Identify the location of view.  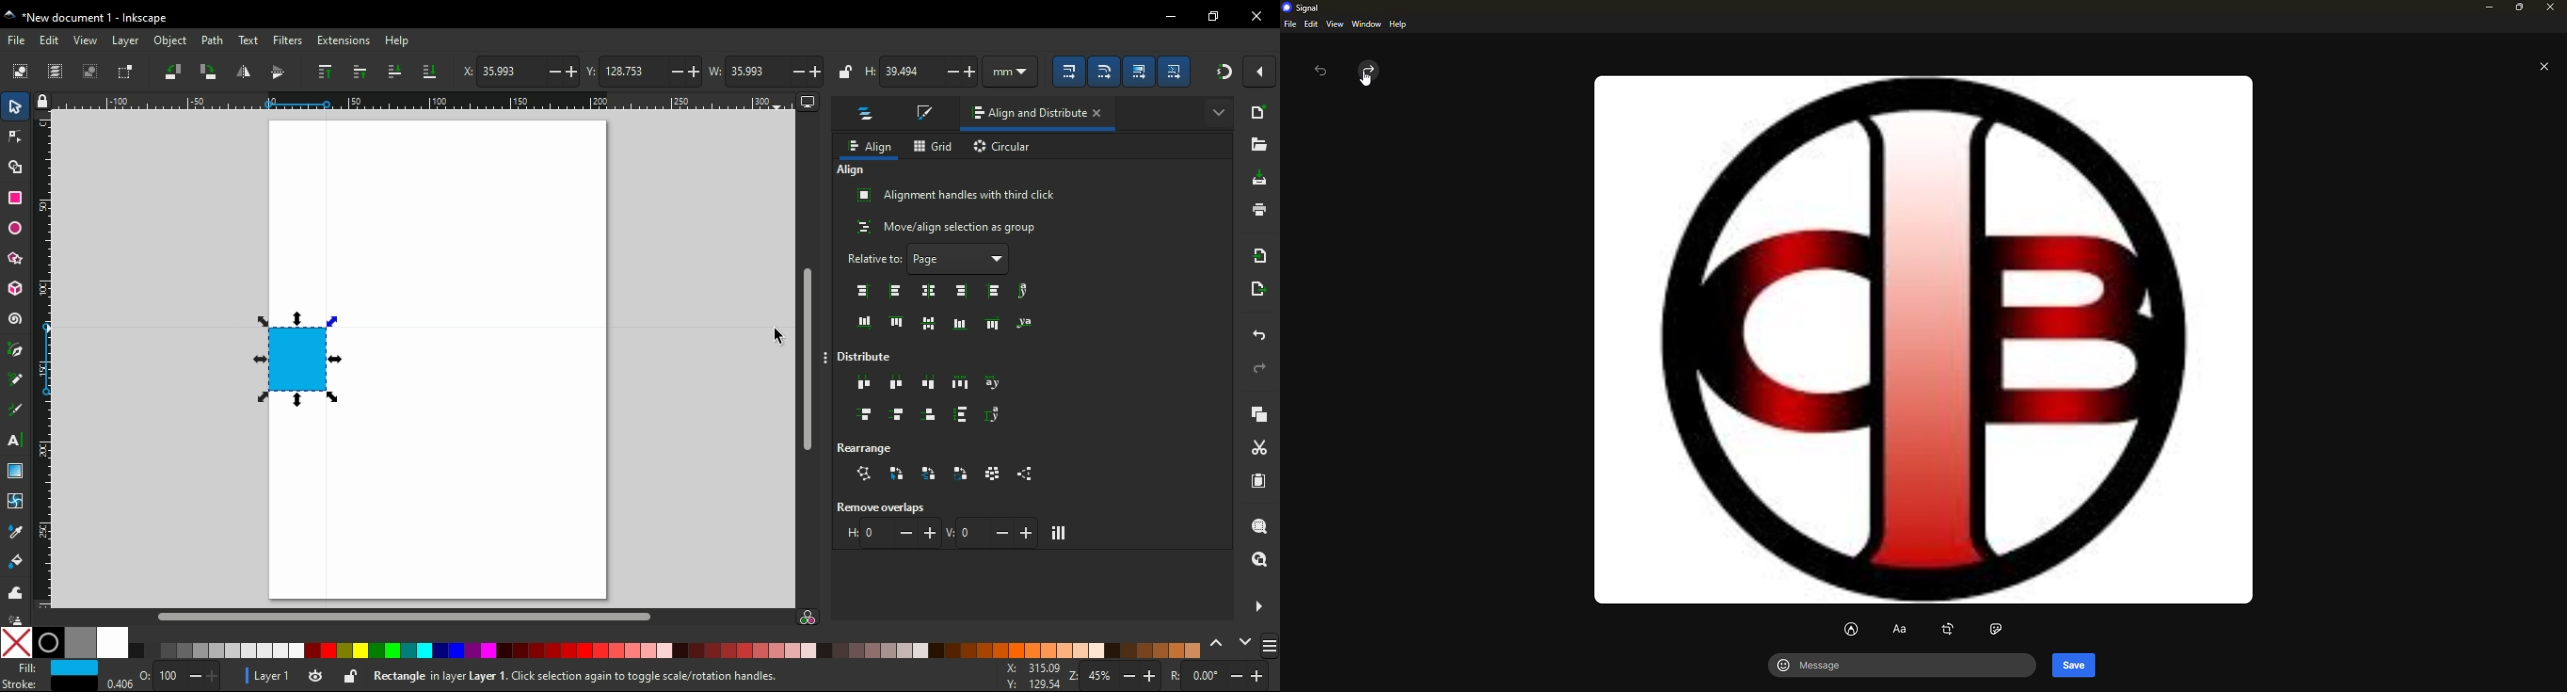
(86, 41).